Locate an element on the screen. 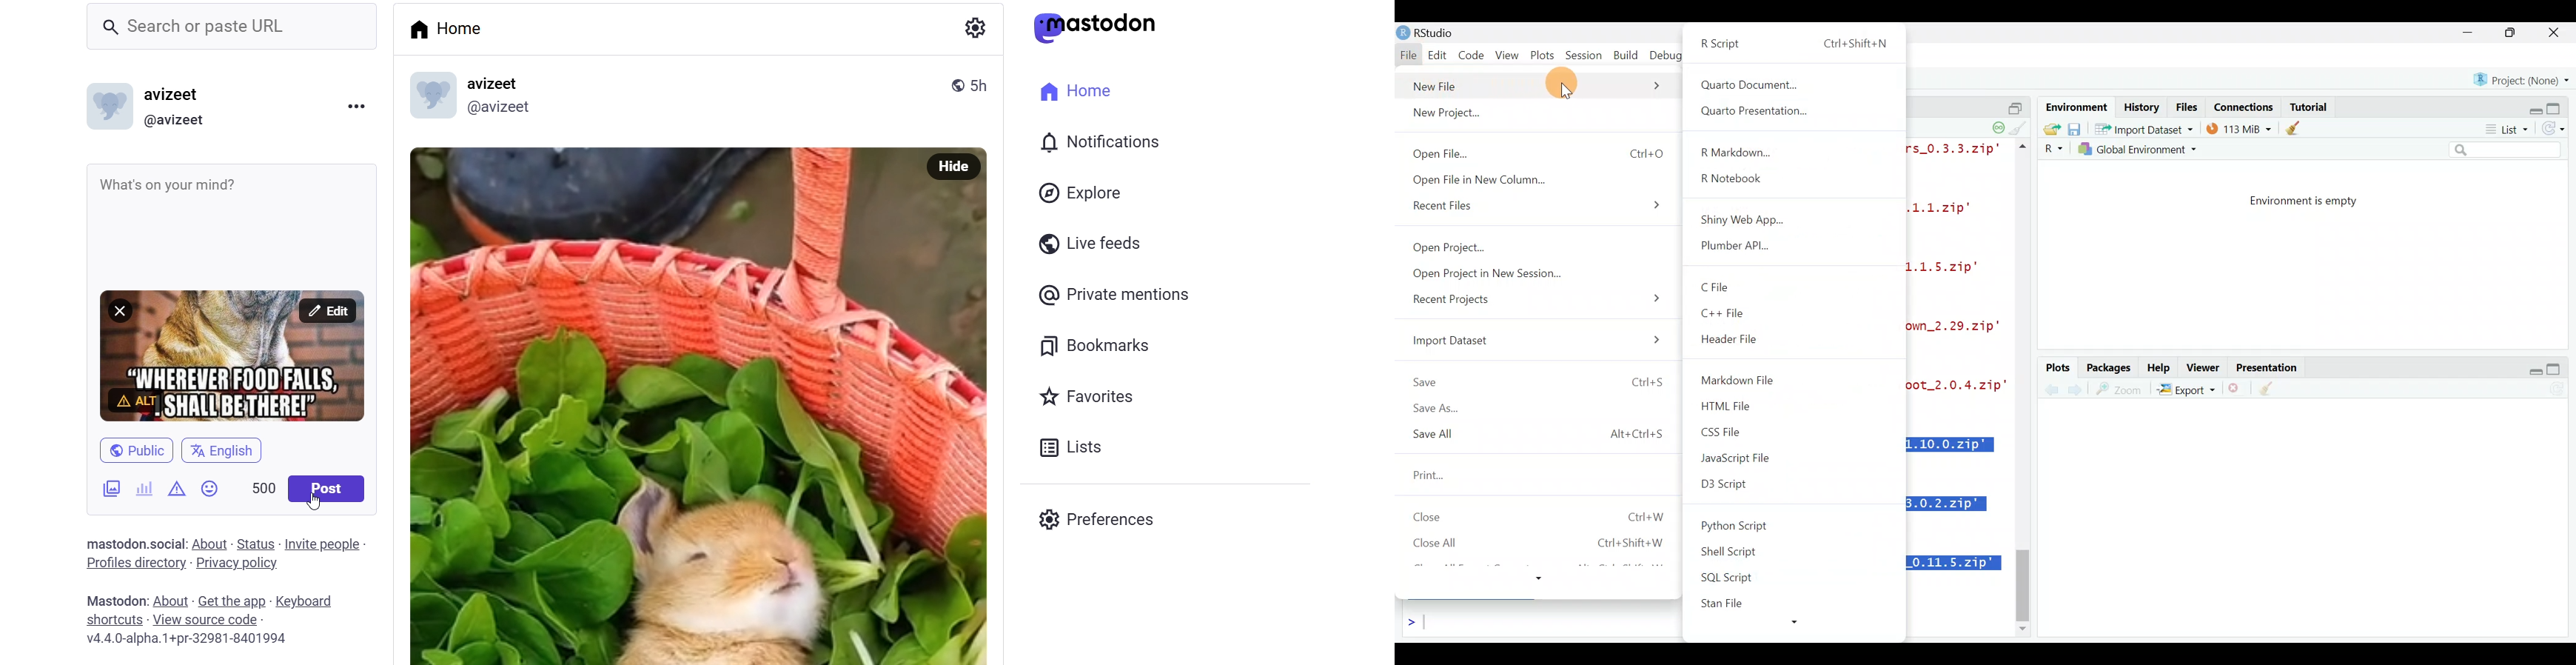 This screenshot has height=672, width=2576. emoji is located at coordinates (212, 492).